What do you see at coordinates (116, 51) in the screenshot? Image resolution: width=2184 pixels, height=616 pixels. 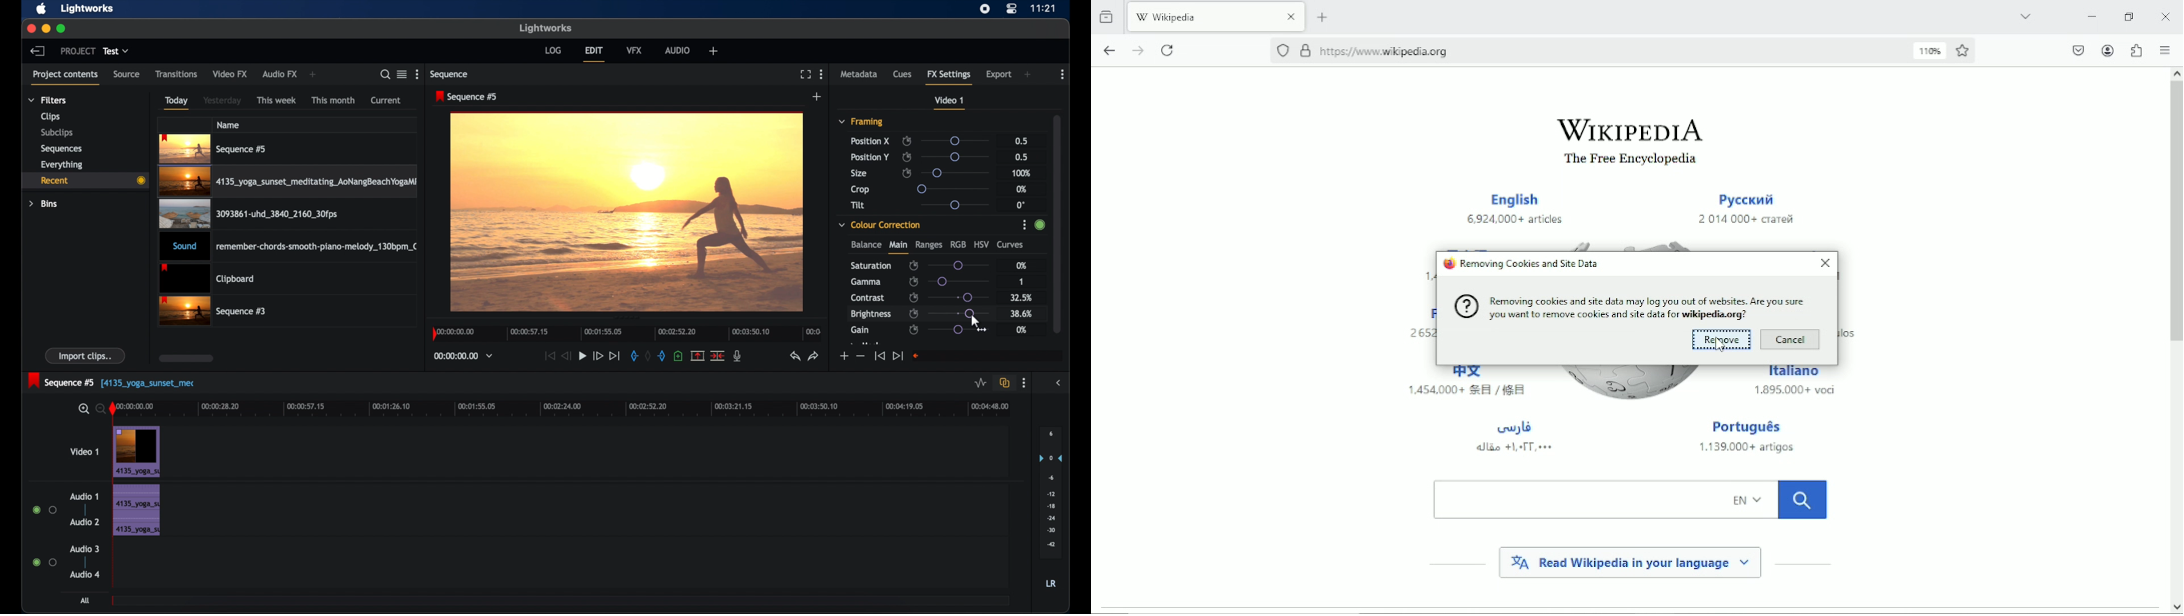 I see `test dropdown` at bounding box center [116, 51].